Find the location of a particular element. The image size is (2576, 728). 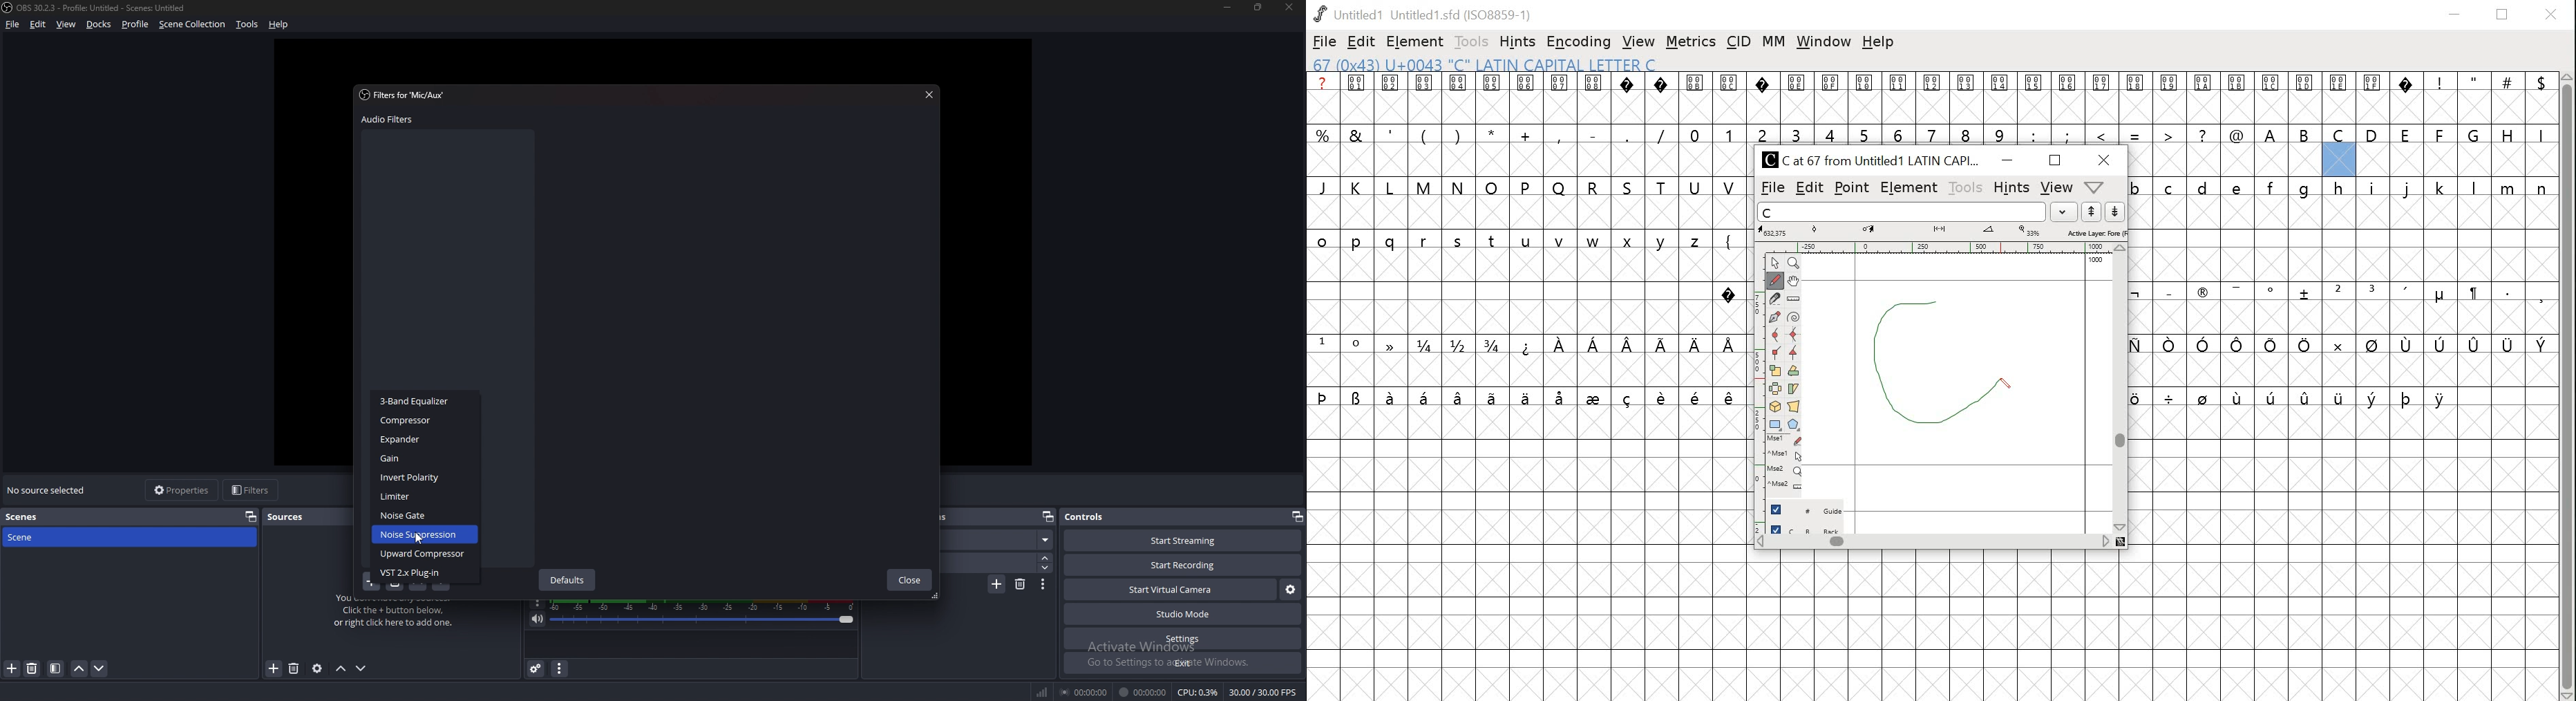

30.00/30.00 FPS is located at coordinates (1265, 692).